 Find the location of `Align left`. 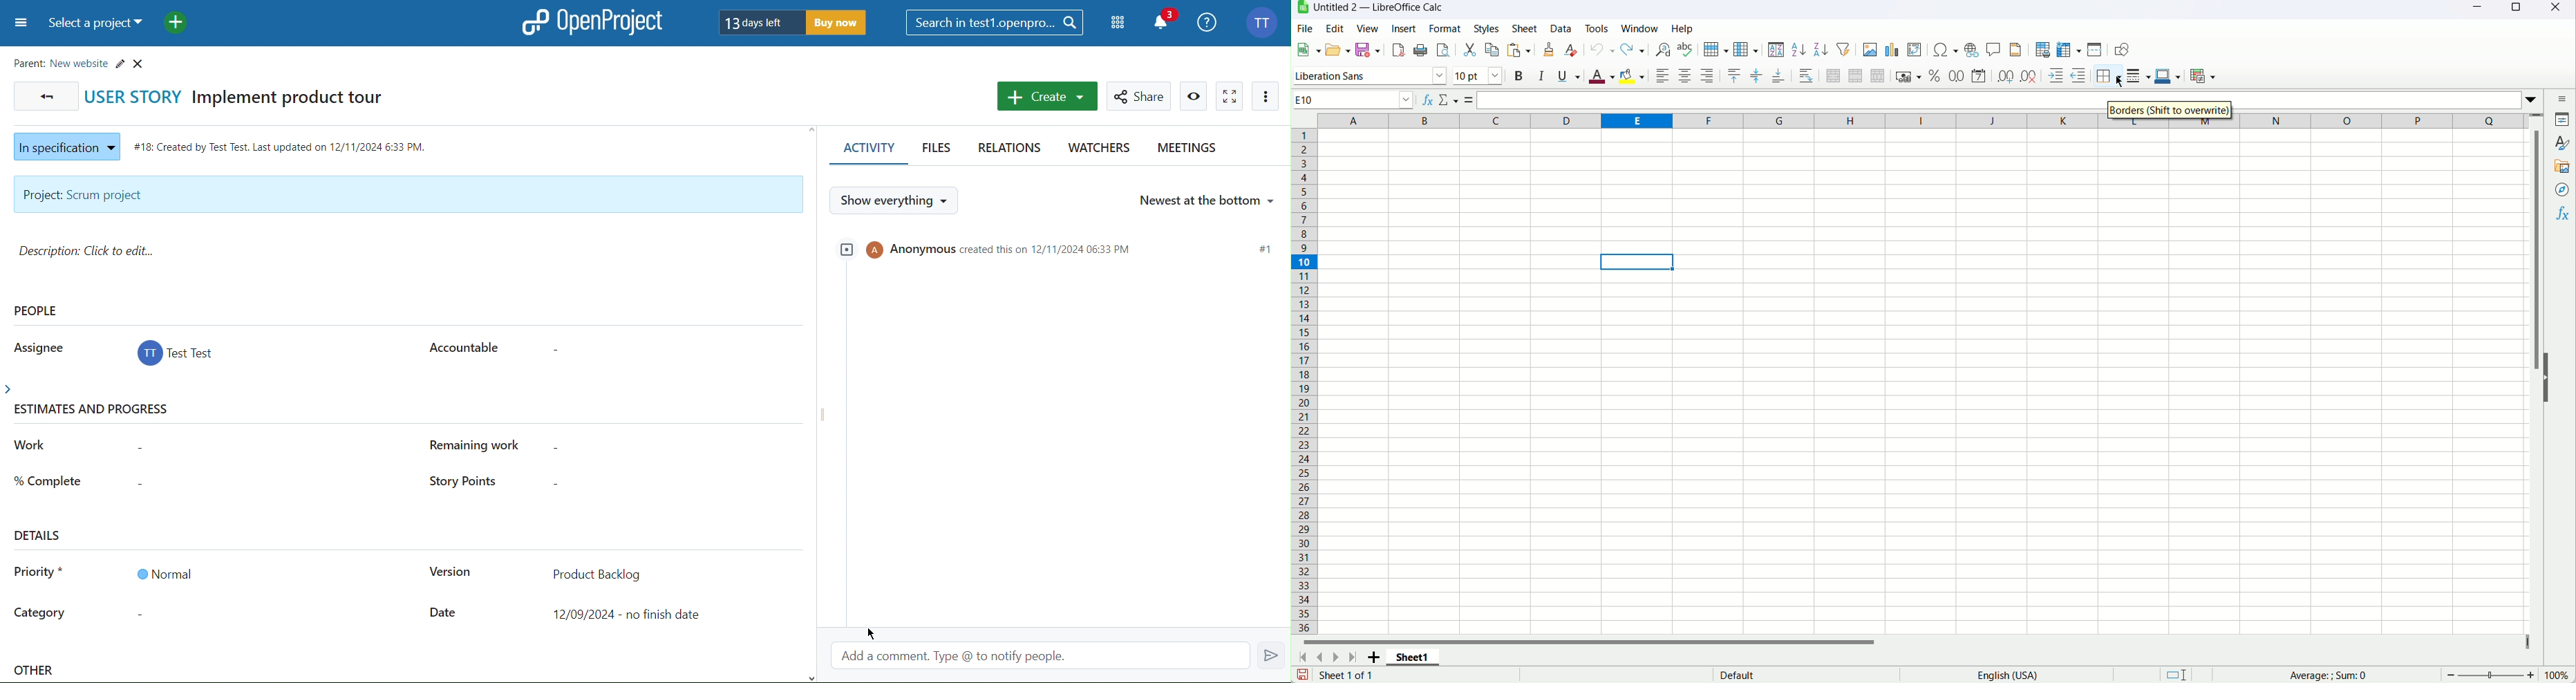

Align left is located at coordinates (1662, 76).